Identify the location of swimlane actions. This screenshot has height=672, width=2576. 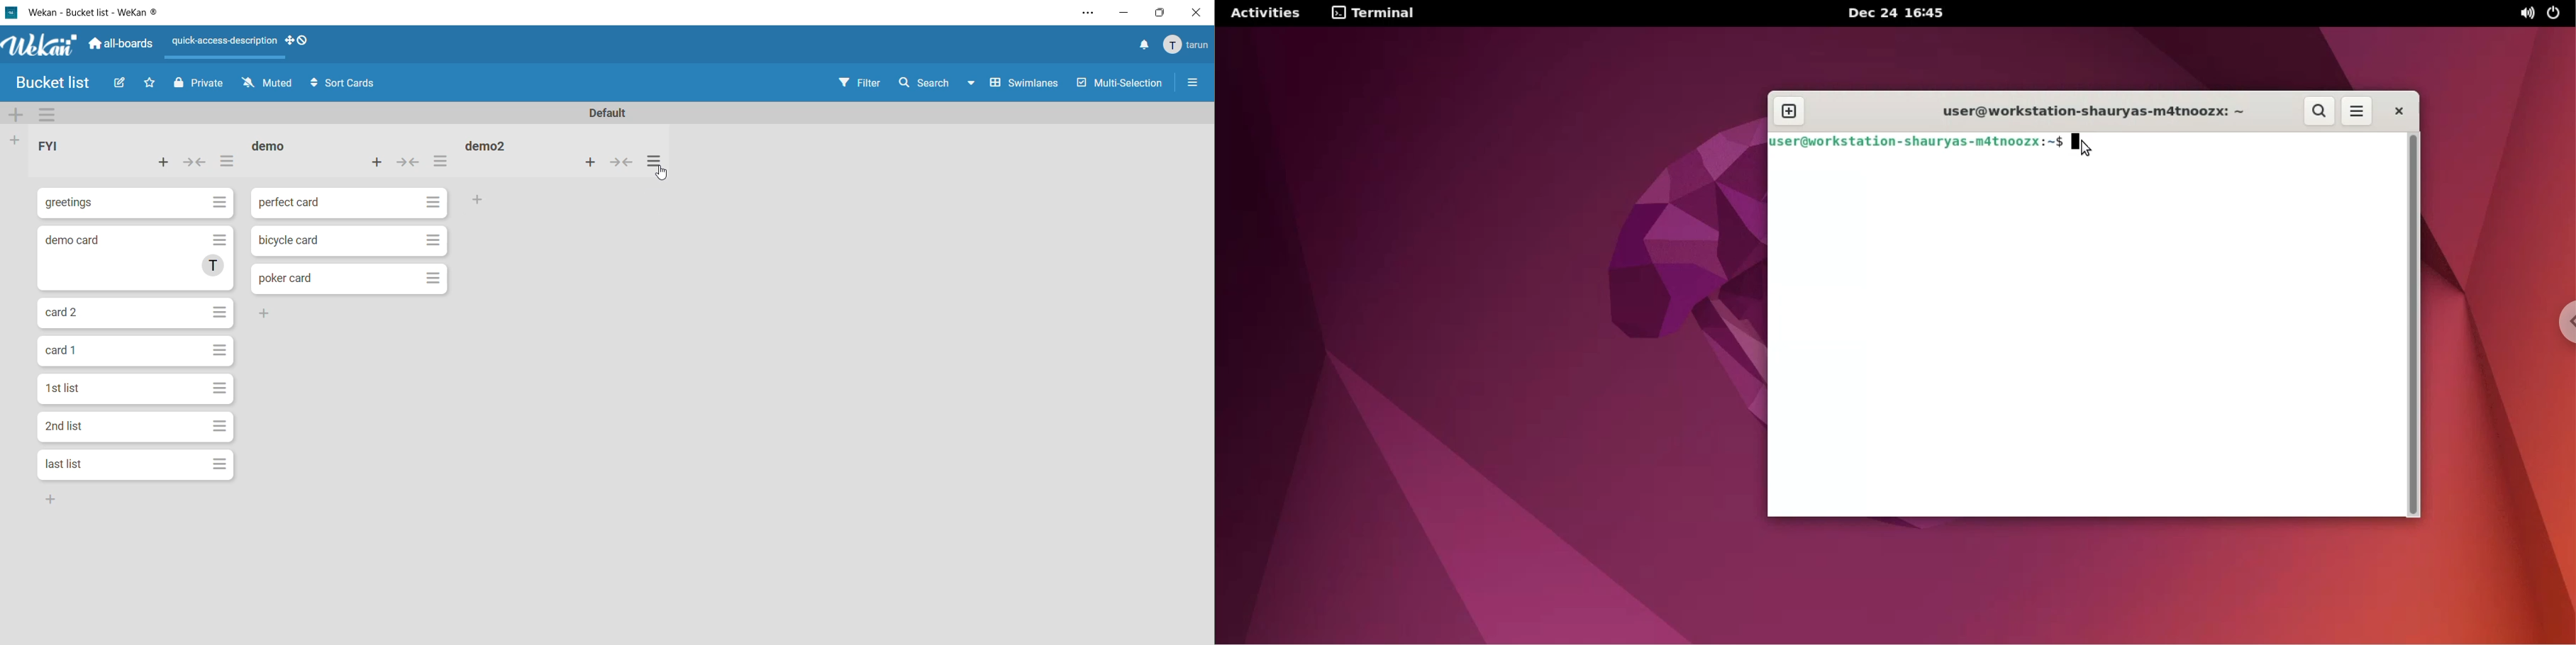
(52, 113).